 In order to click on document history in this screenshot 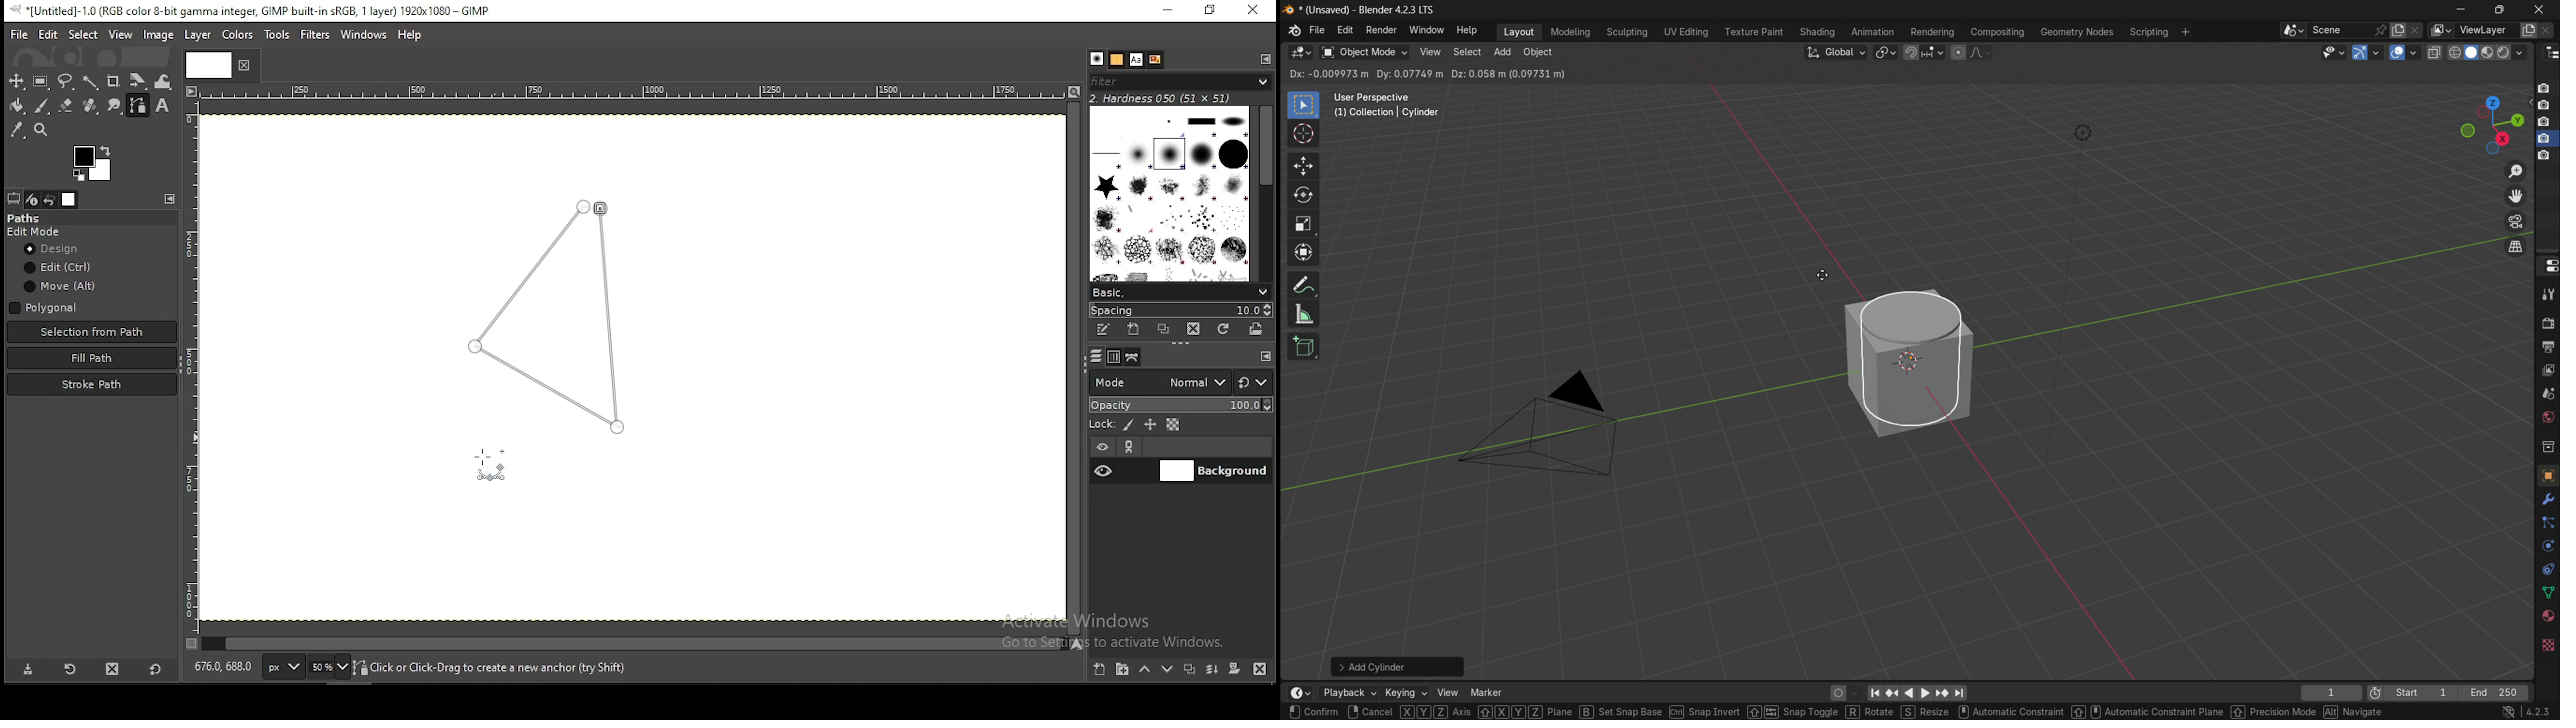, I will do `click(1154, 59)`.